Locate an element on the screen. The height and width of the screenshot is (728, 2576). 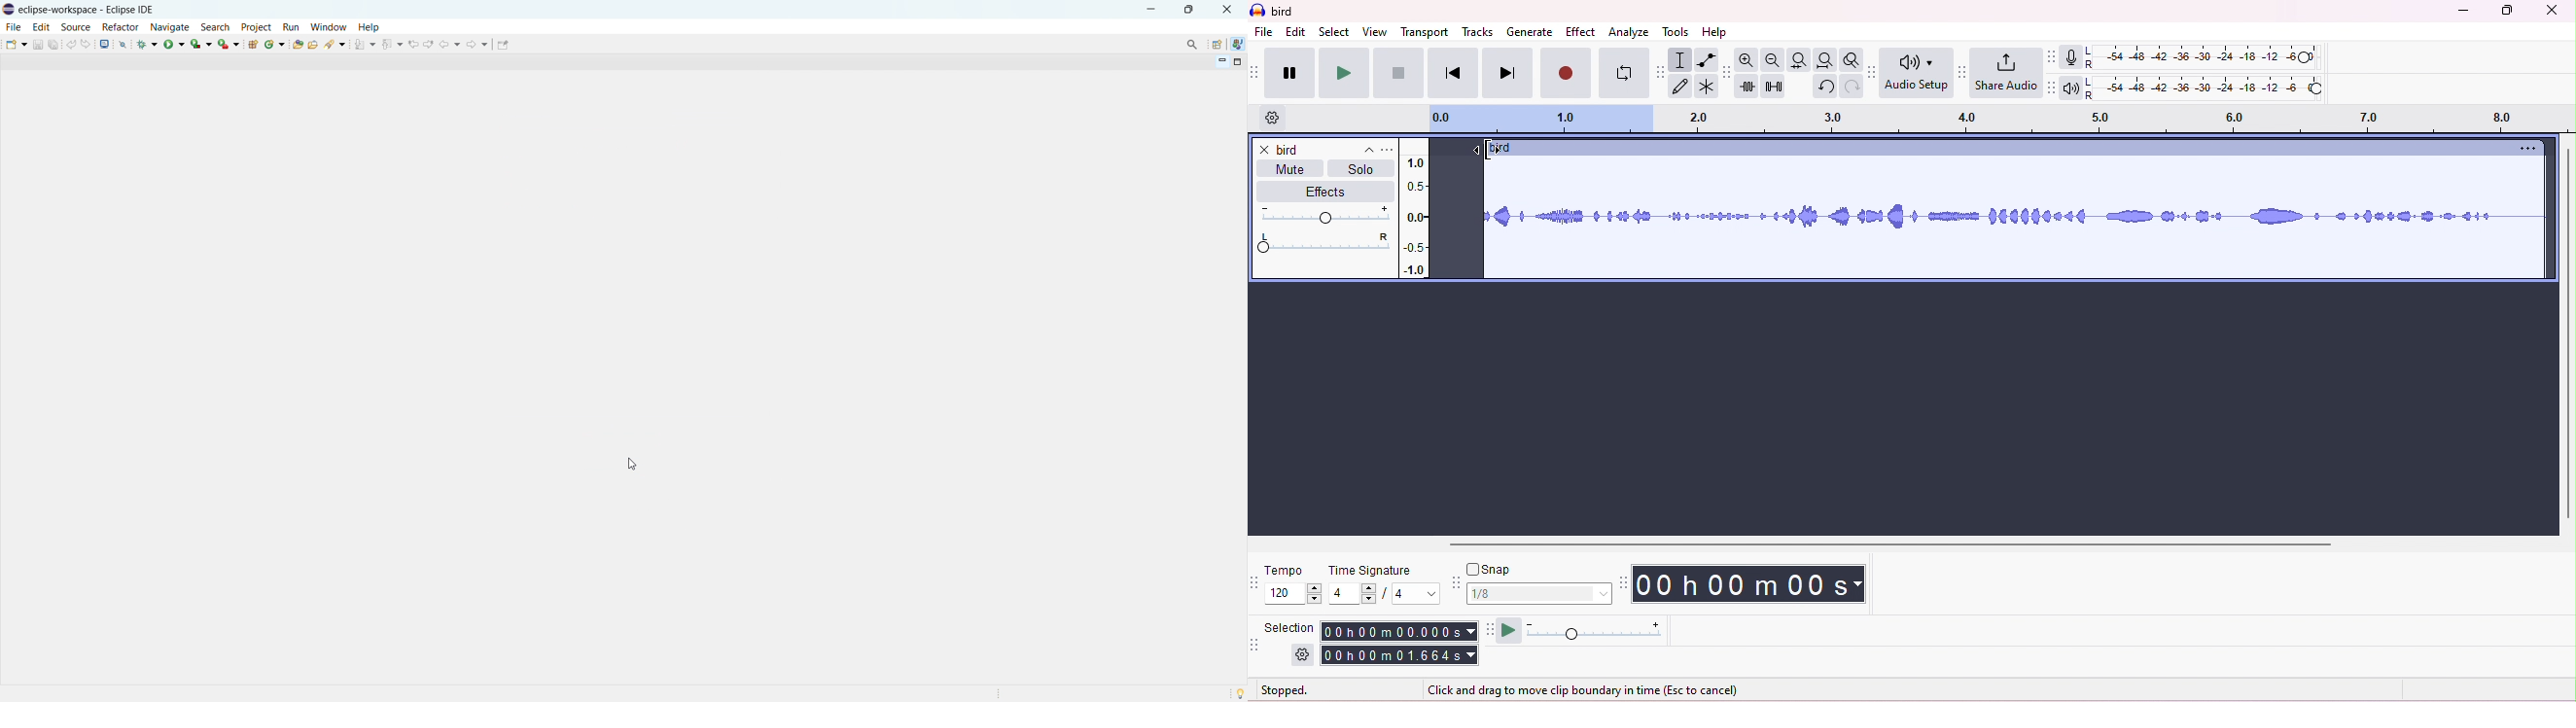
tools is located at coordinates (1676, 32).